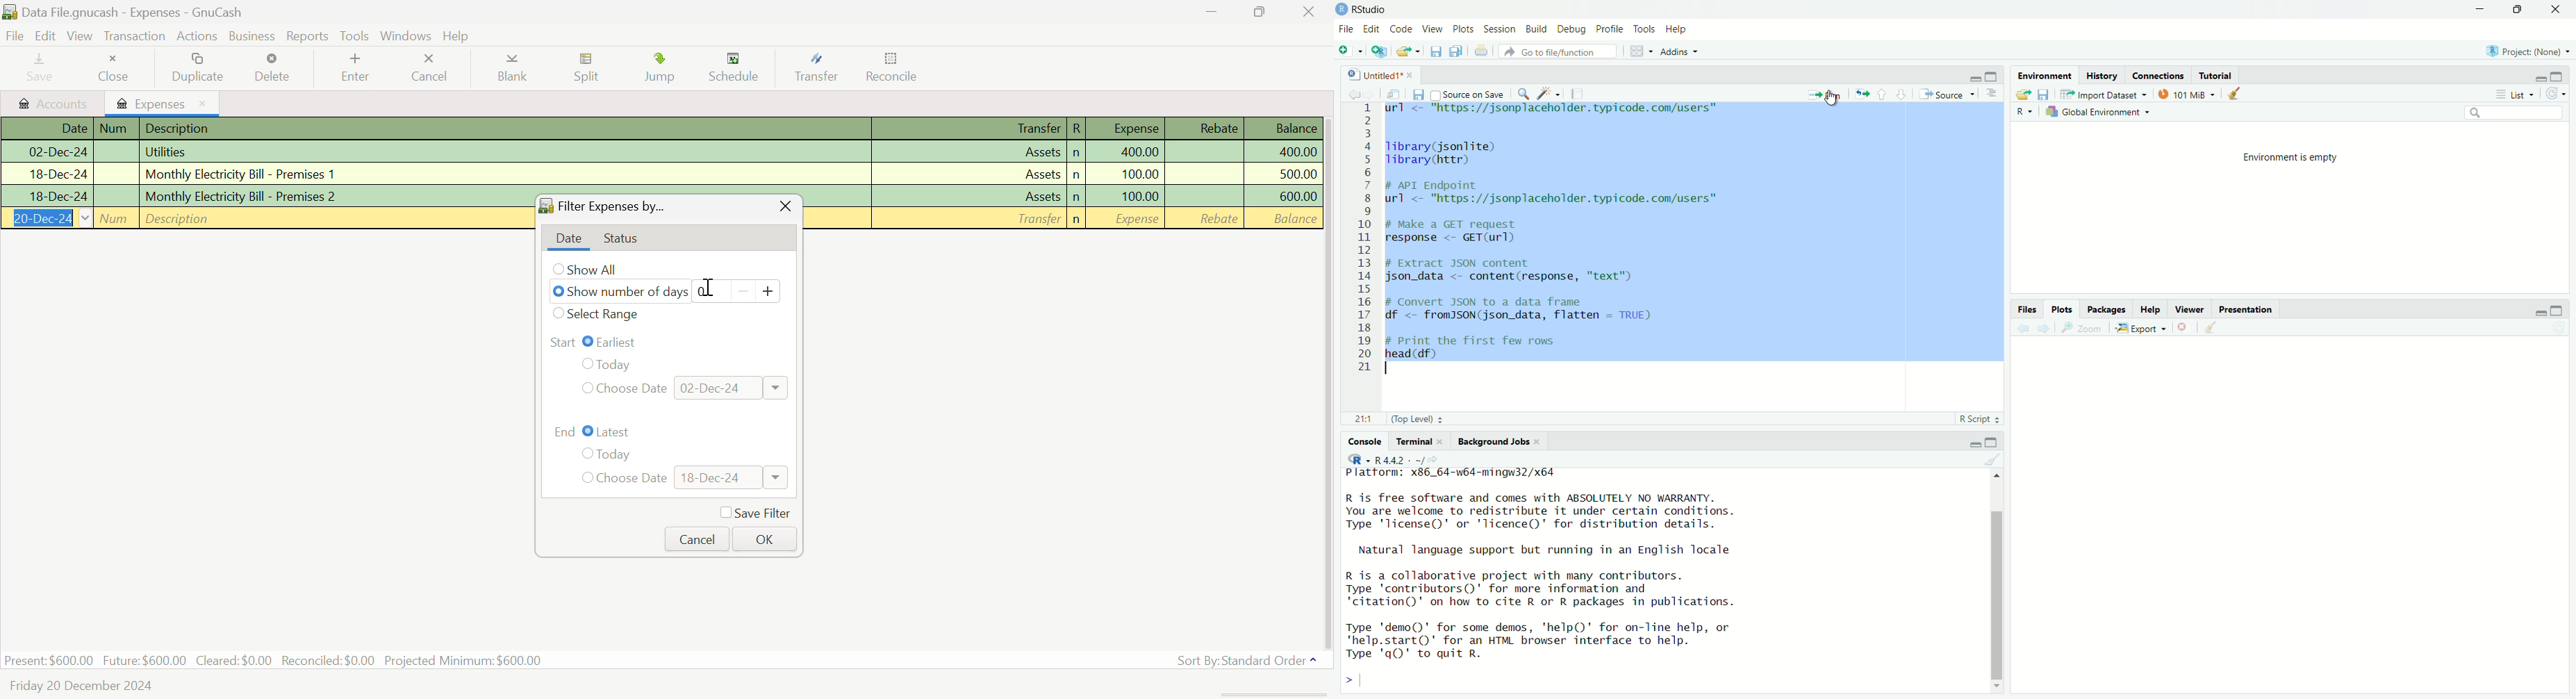 The height and width of the screenshot is (700, 2576). What do you see at coordinates (2023, 94) in the screenshot?
I see `Load` at bounding box center [2023, 94].